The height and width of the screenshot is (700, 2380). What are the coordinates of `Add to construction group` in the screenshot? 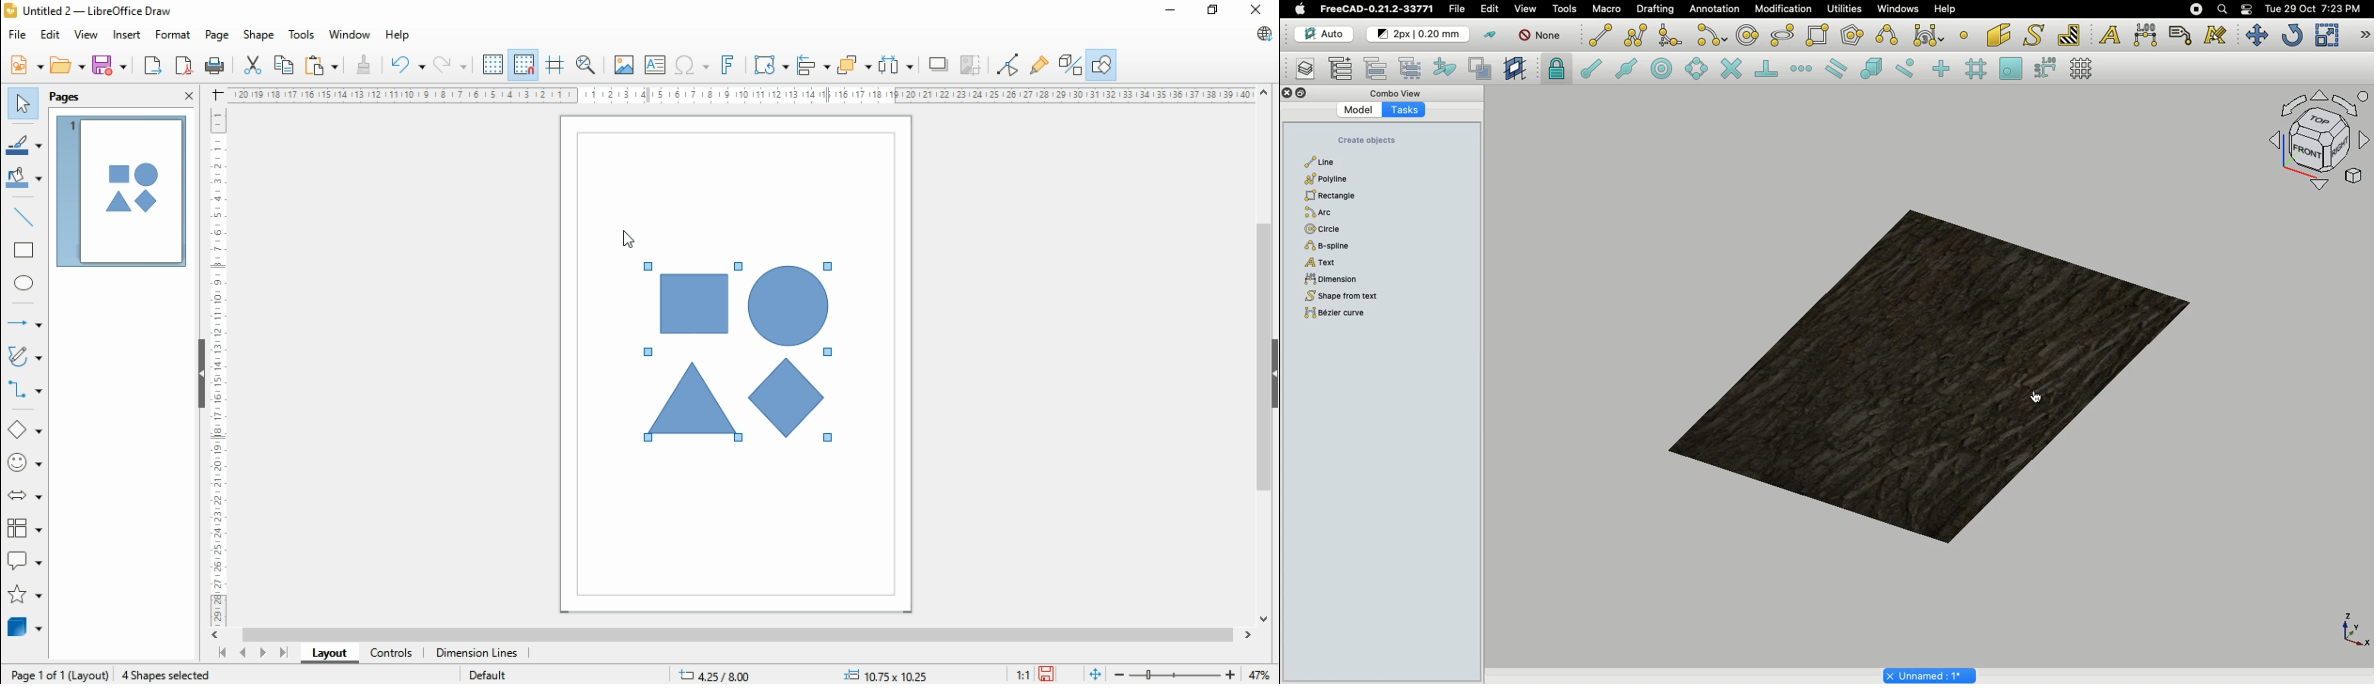 It's located at (1446, 70).